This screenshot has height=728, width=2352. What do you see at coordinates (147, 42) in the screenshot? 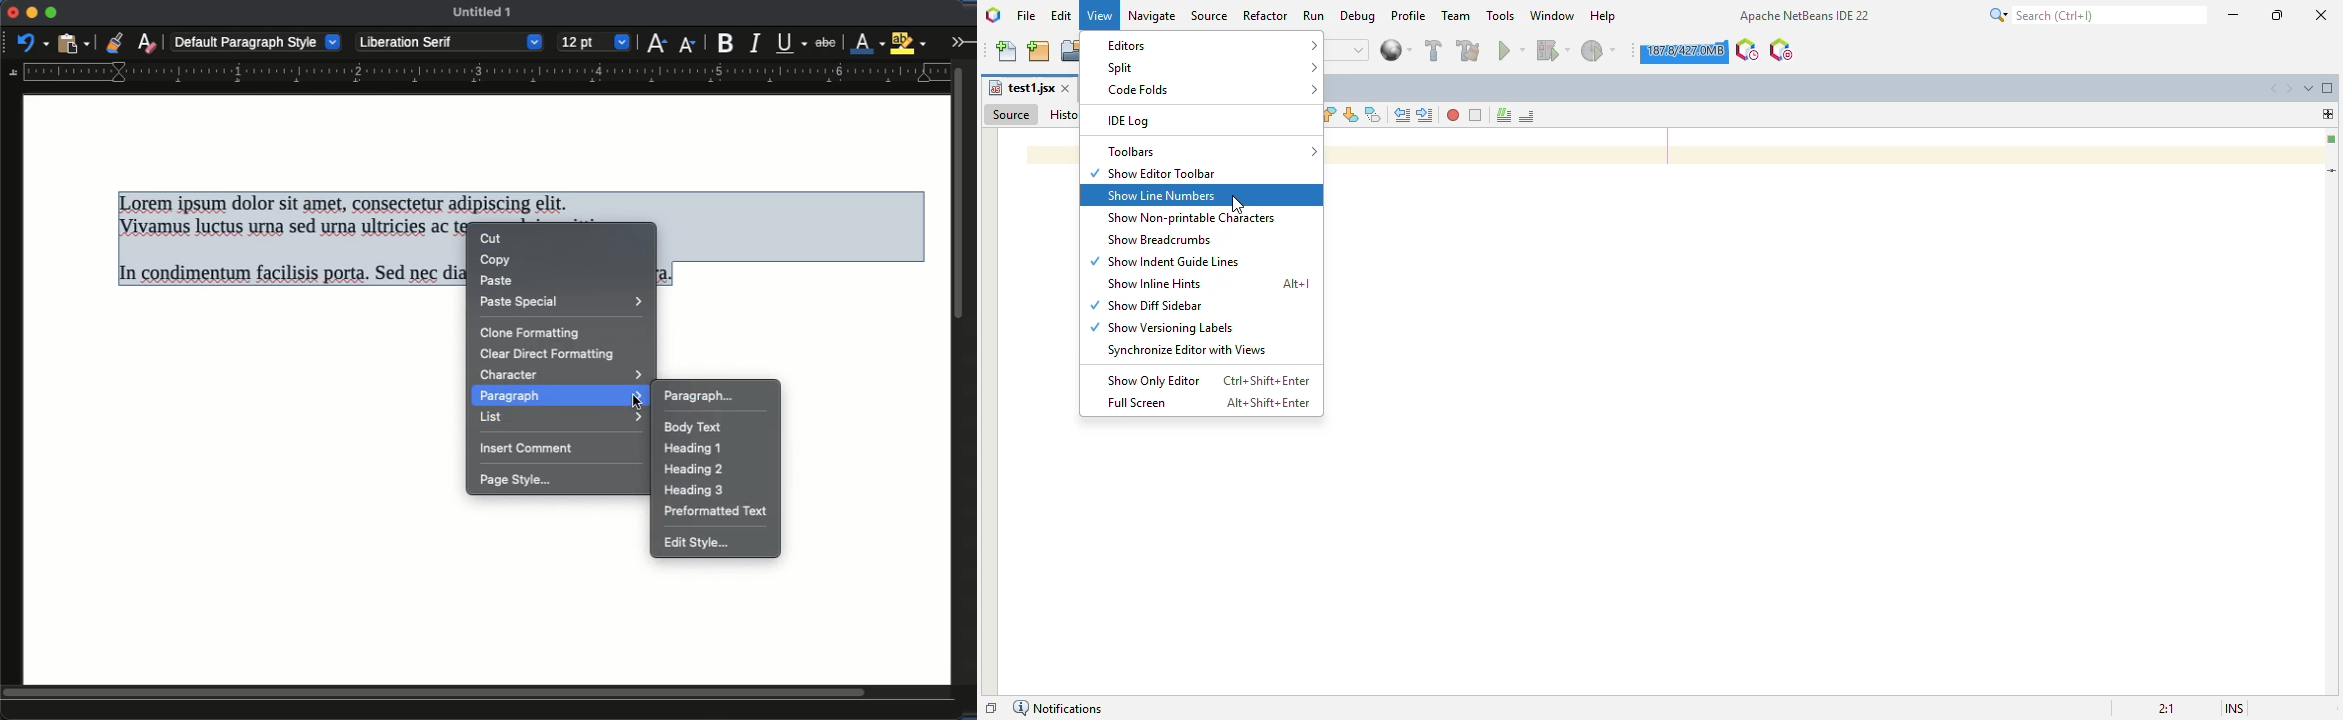
I see `clear formatting` at bounding box center [147, 42].